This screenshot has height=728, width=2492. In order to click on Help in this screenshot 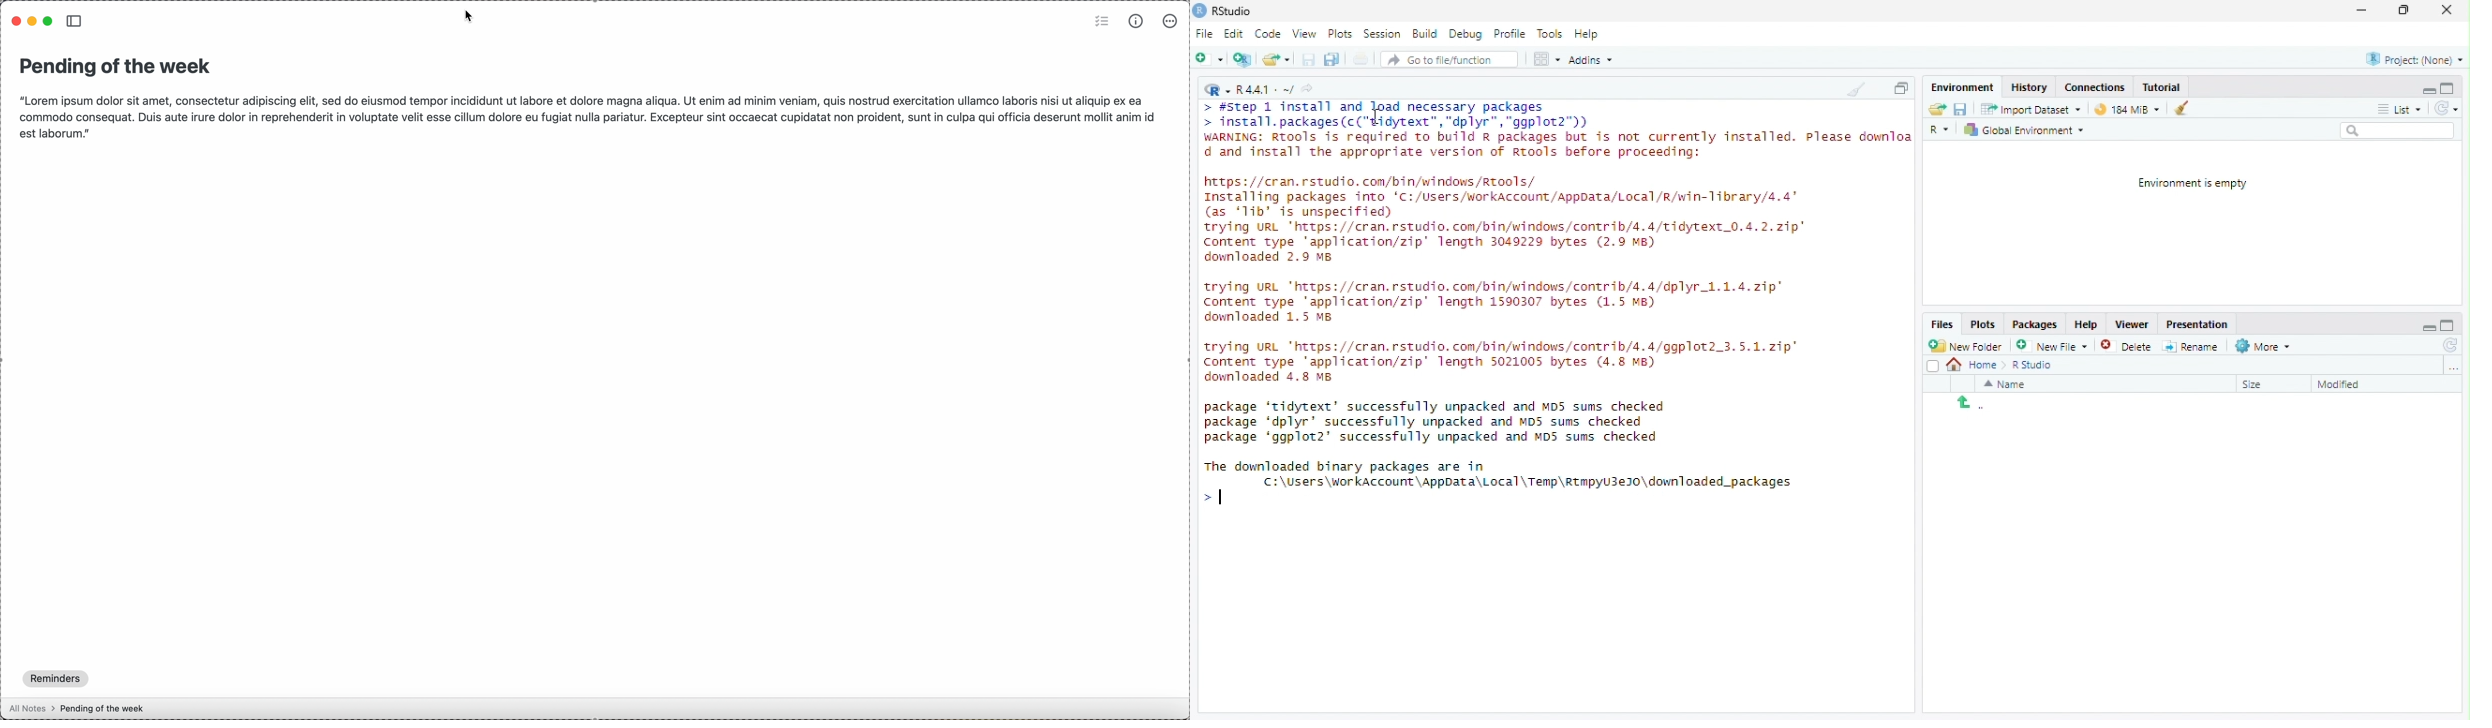, I will do `click(2087, 323)`.